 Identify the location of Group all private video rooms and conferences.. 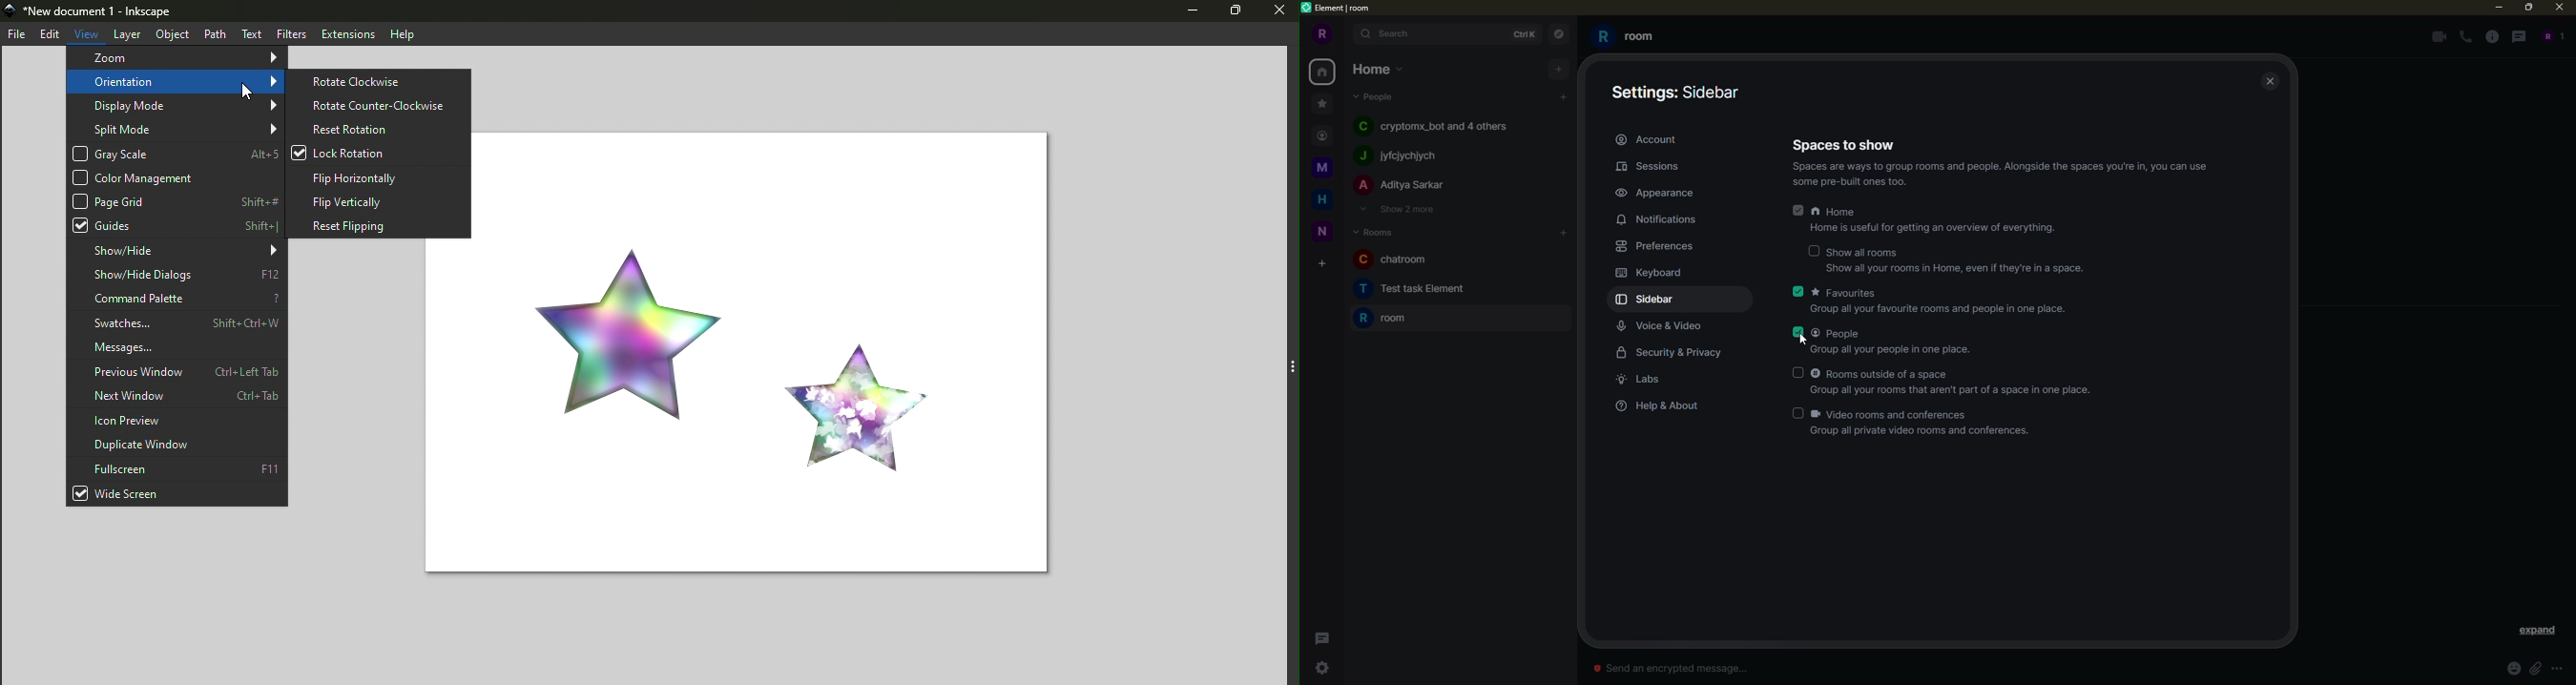
(1911, 432).